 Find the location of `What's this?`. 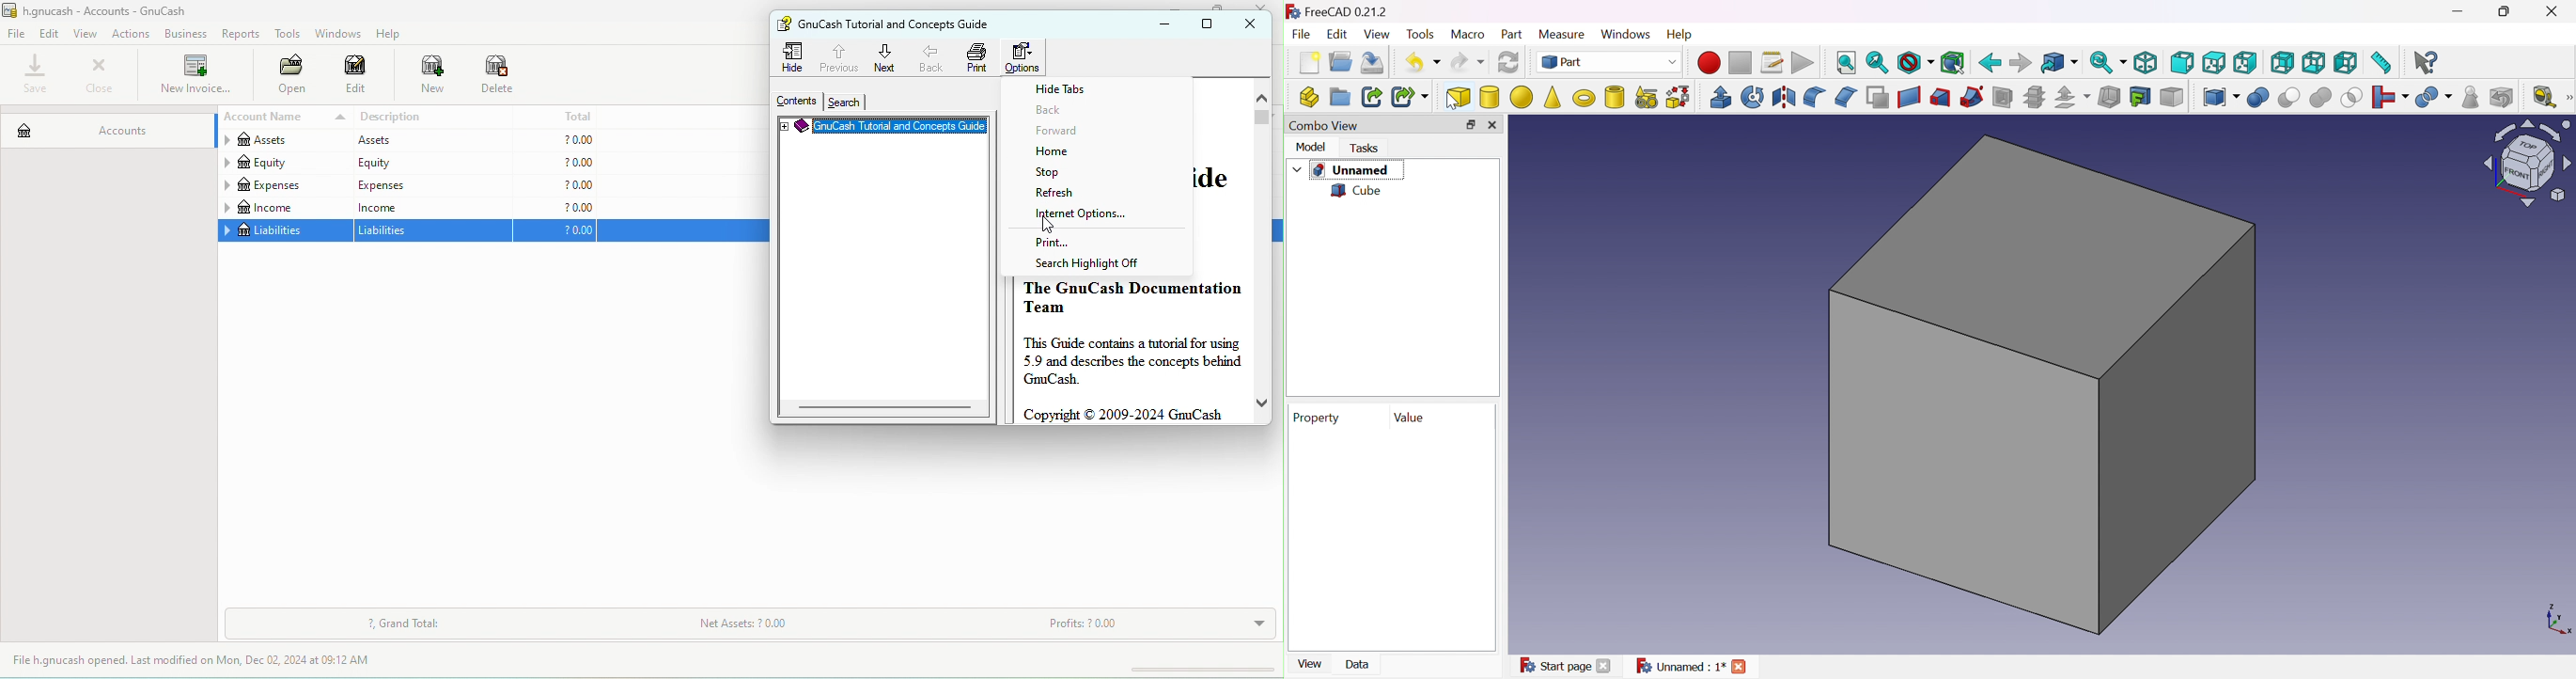

What's this? is located at coordinates (2427, 61).